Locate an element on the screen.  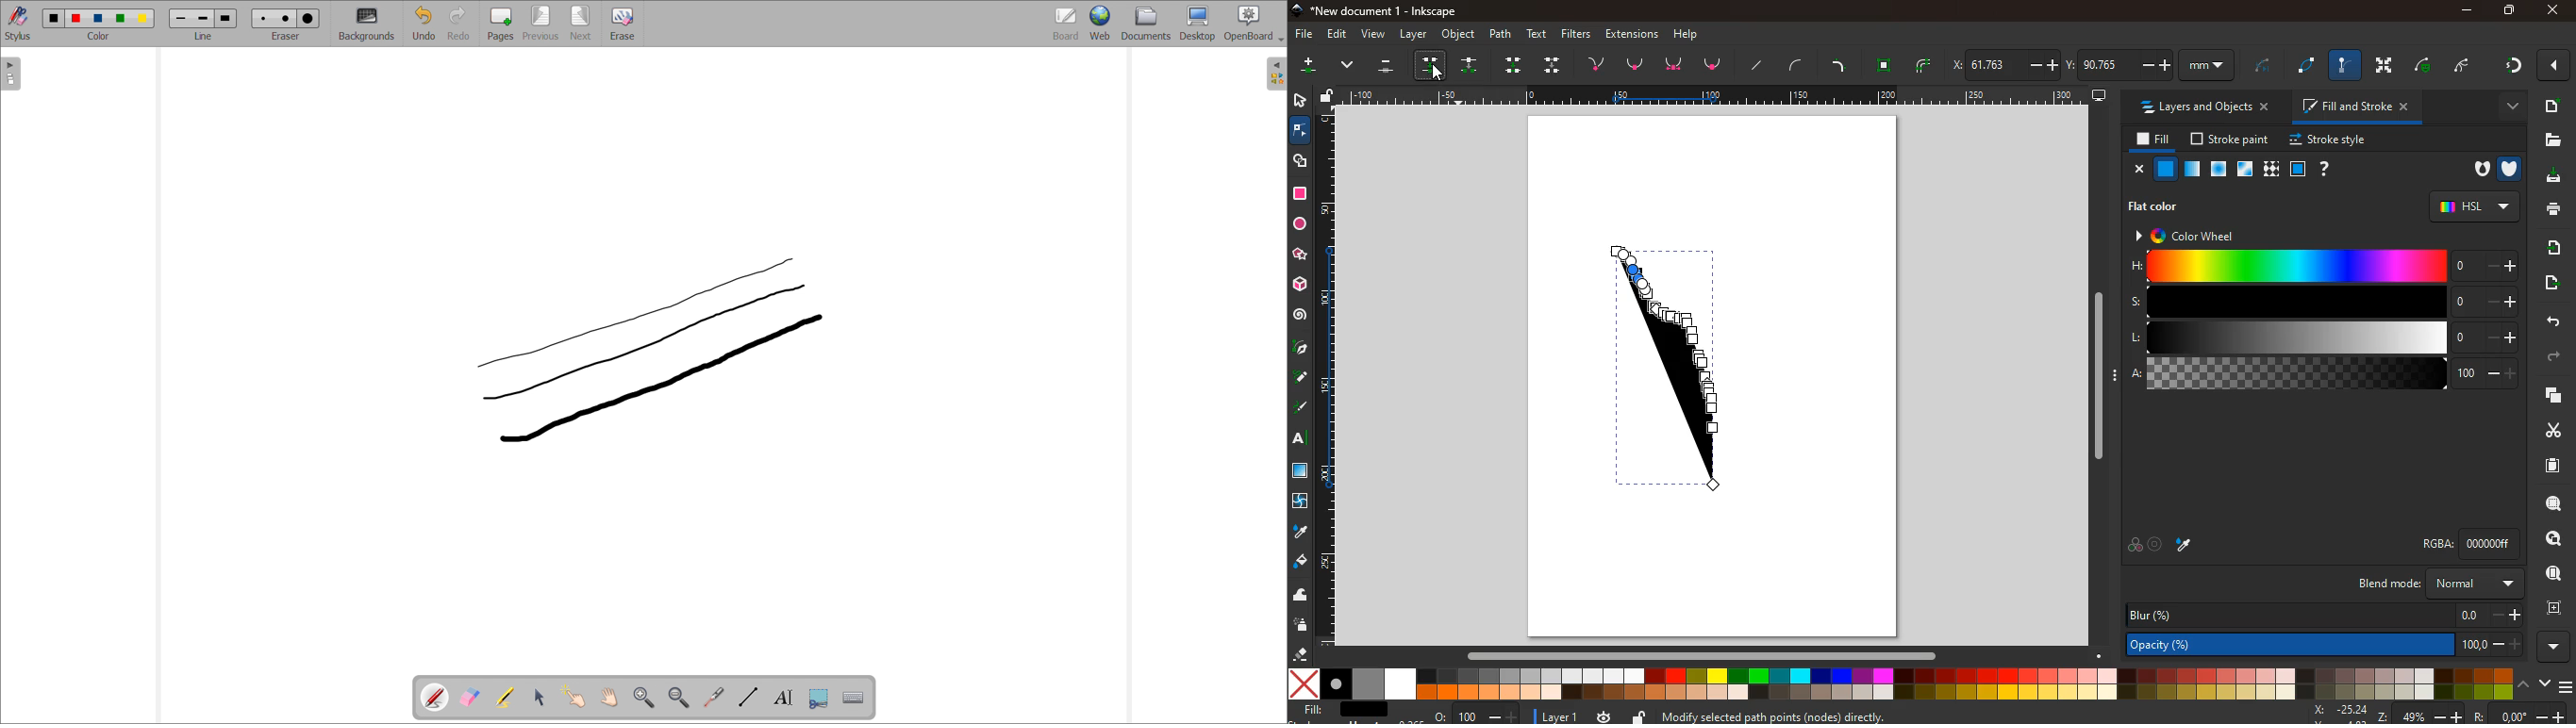
down is located at coordinates (1350, 67).